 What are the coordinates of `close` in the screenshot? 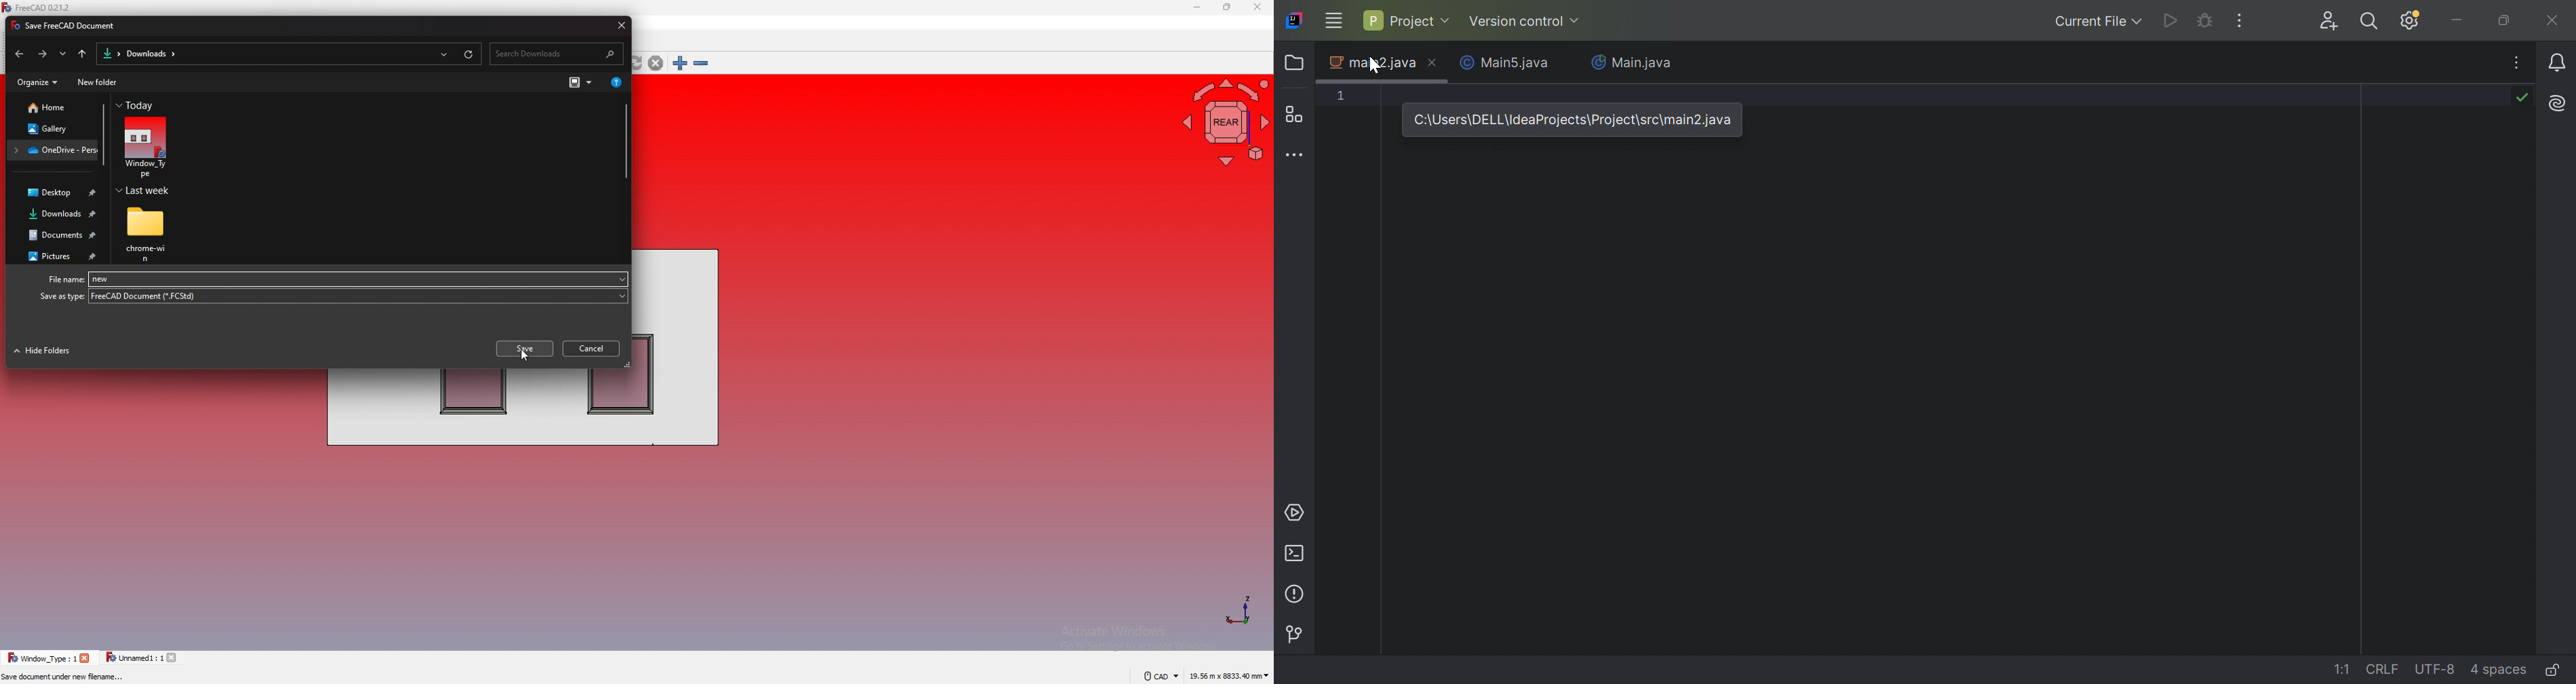 It's located at (618, 25).